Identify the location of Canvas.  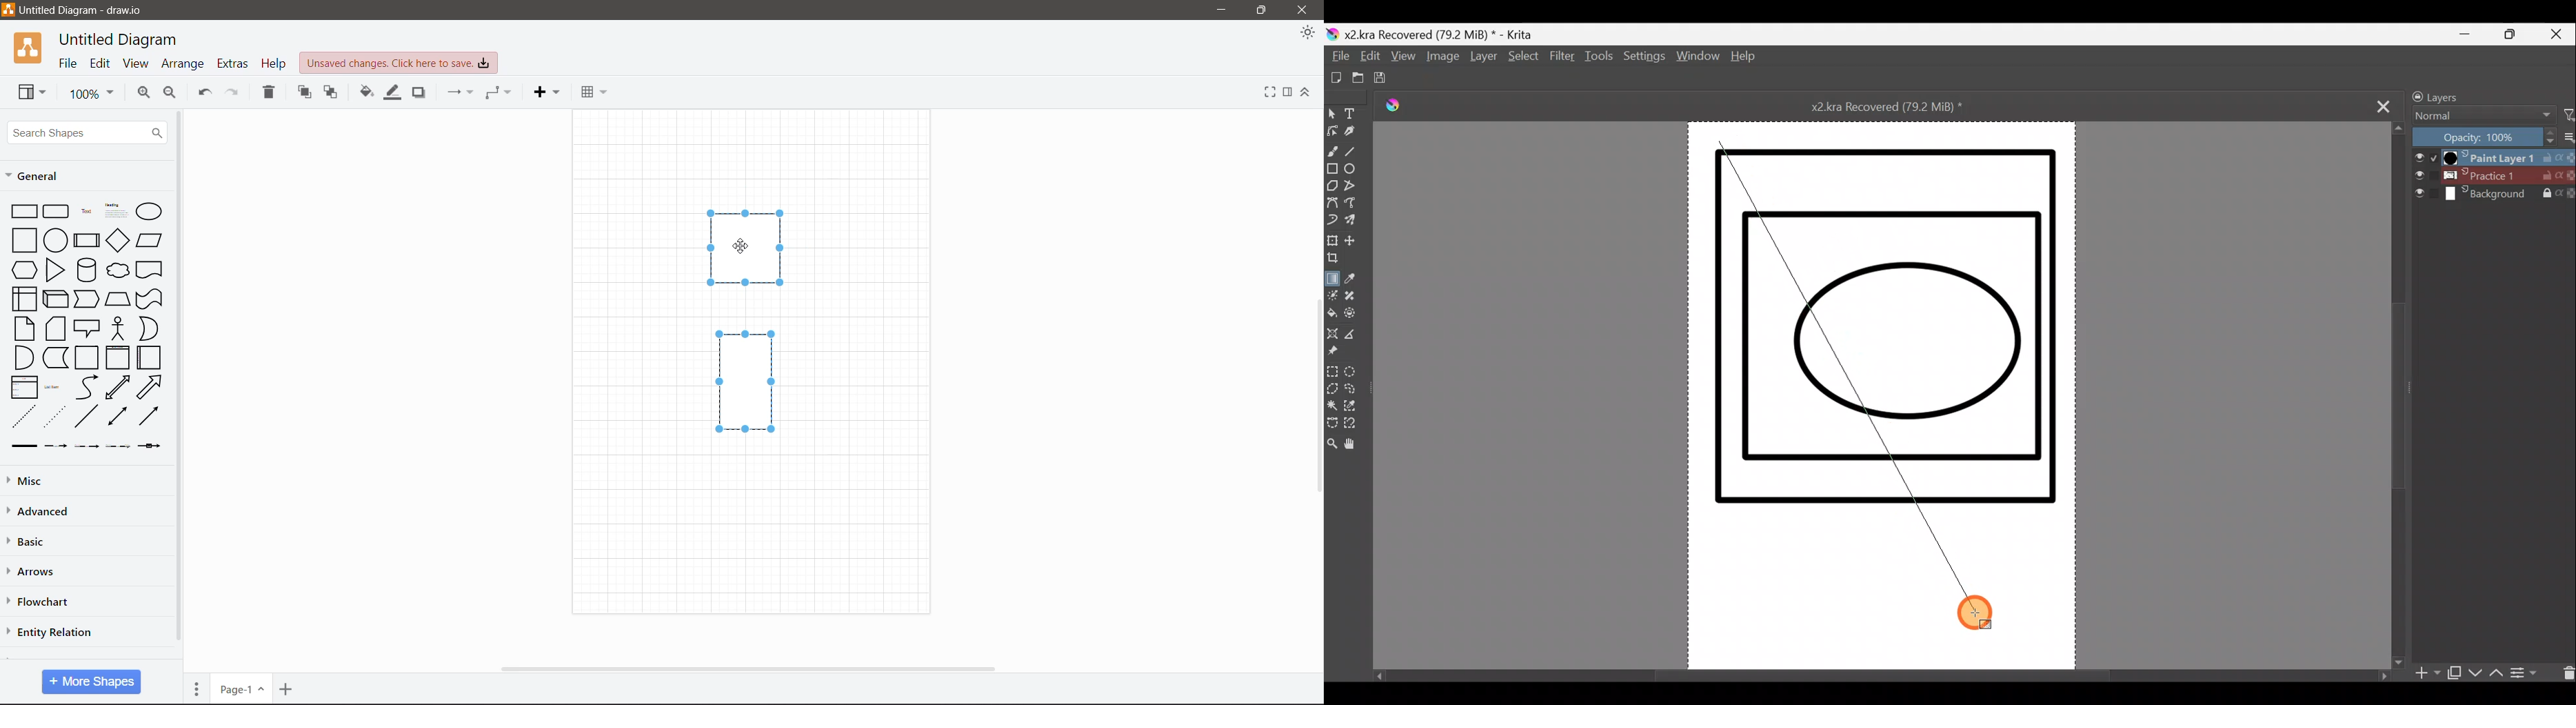
(1882, 390).